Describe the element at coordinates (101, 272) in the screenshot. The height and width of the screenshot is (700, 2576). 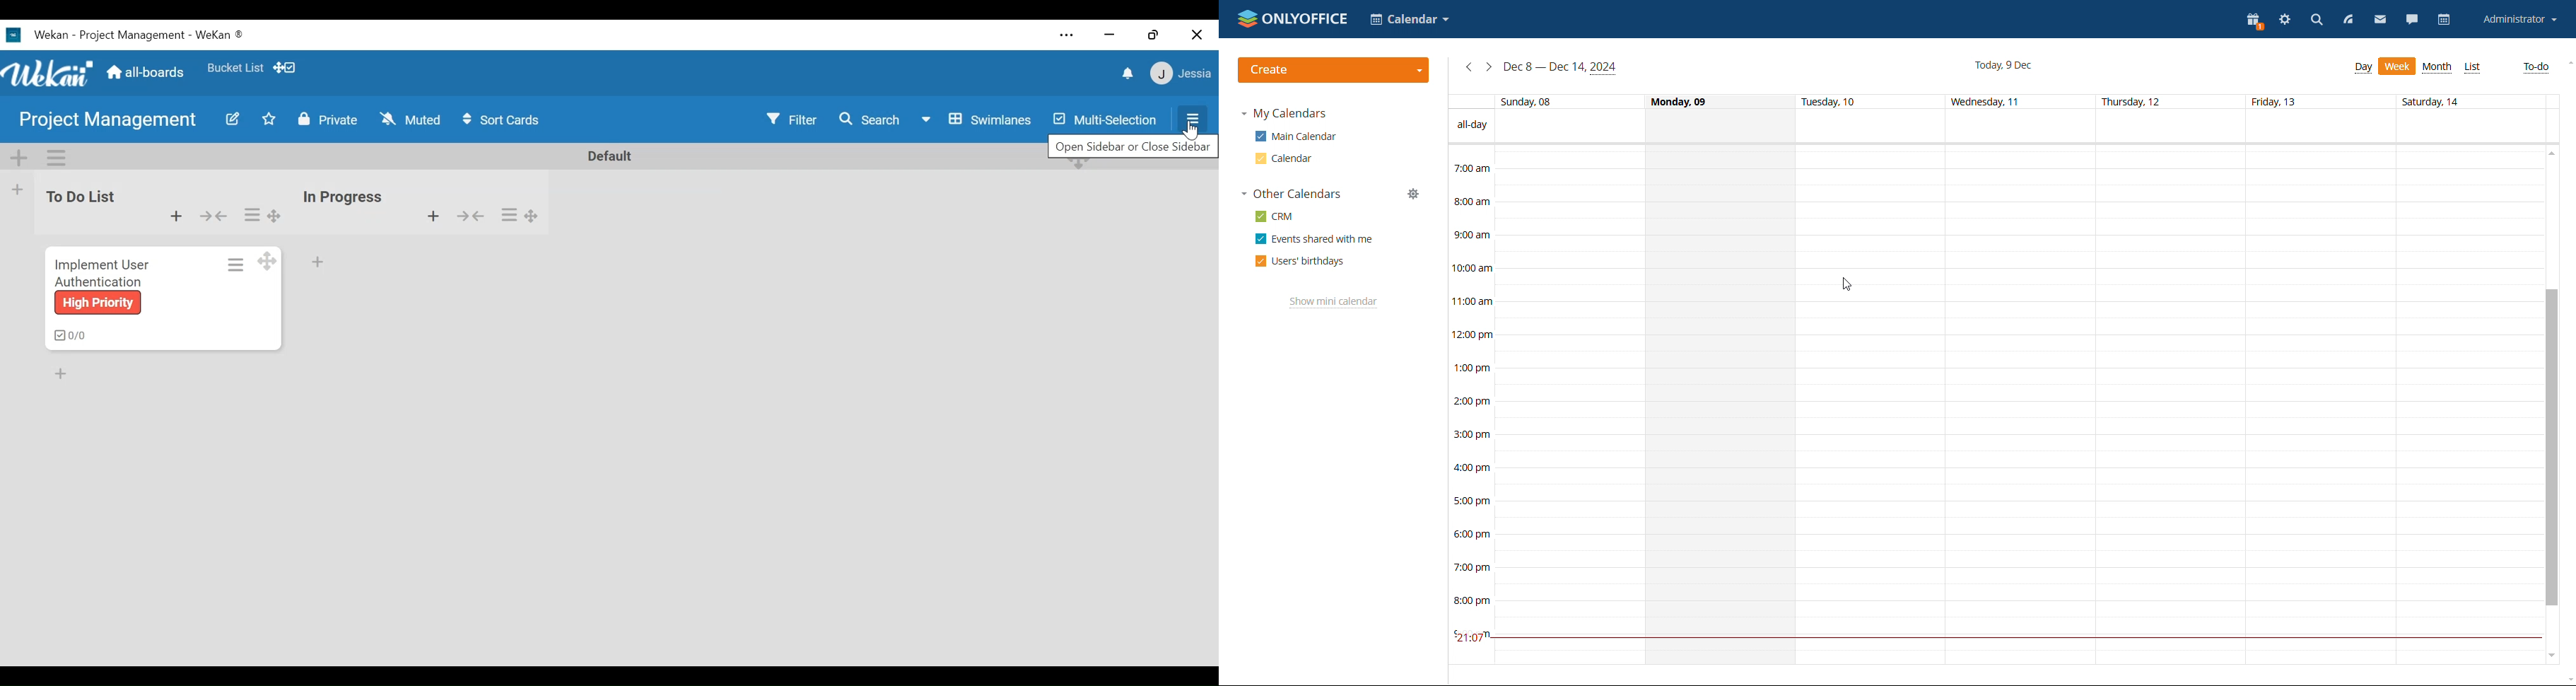
I see `Implement user authentication` at that location.